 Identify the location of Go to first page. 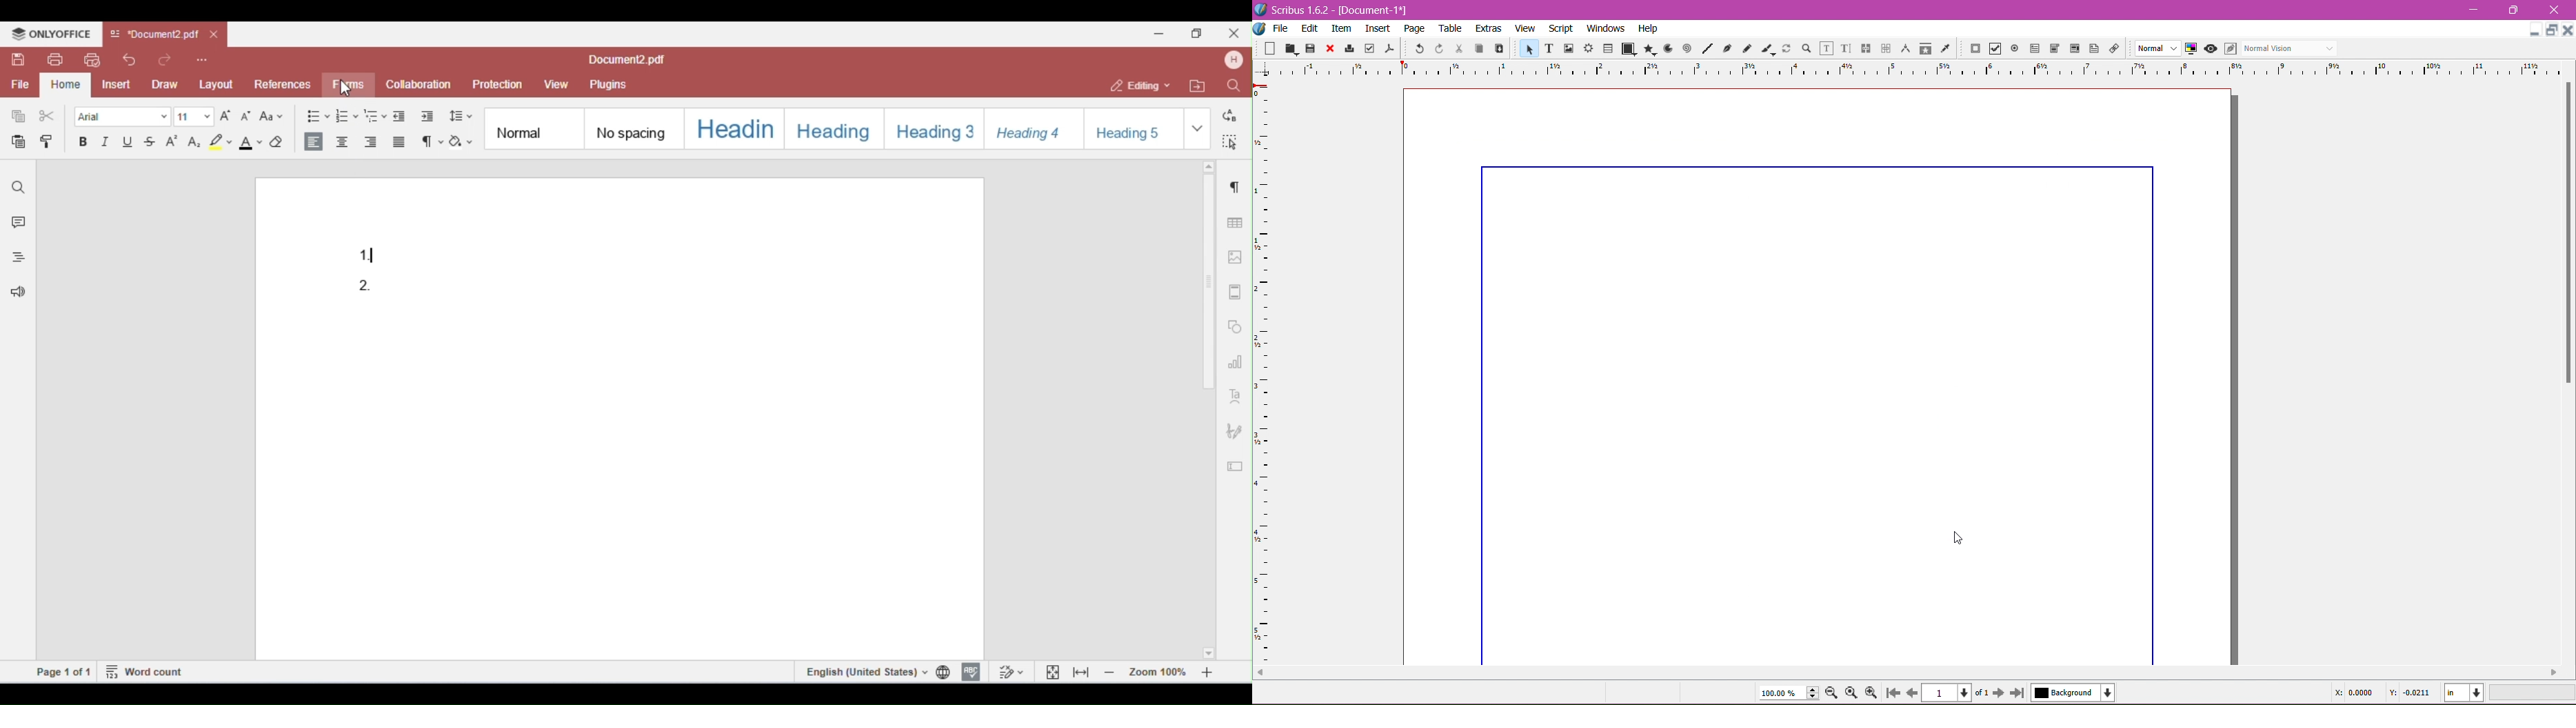
(1891, 693).